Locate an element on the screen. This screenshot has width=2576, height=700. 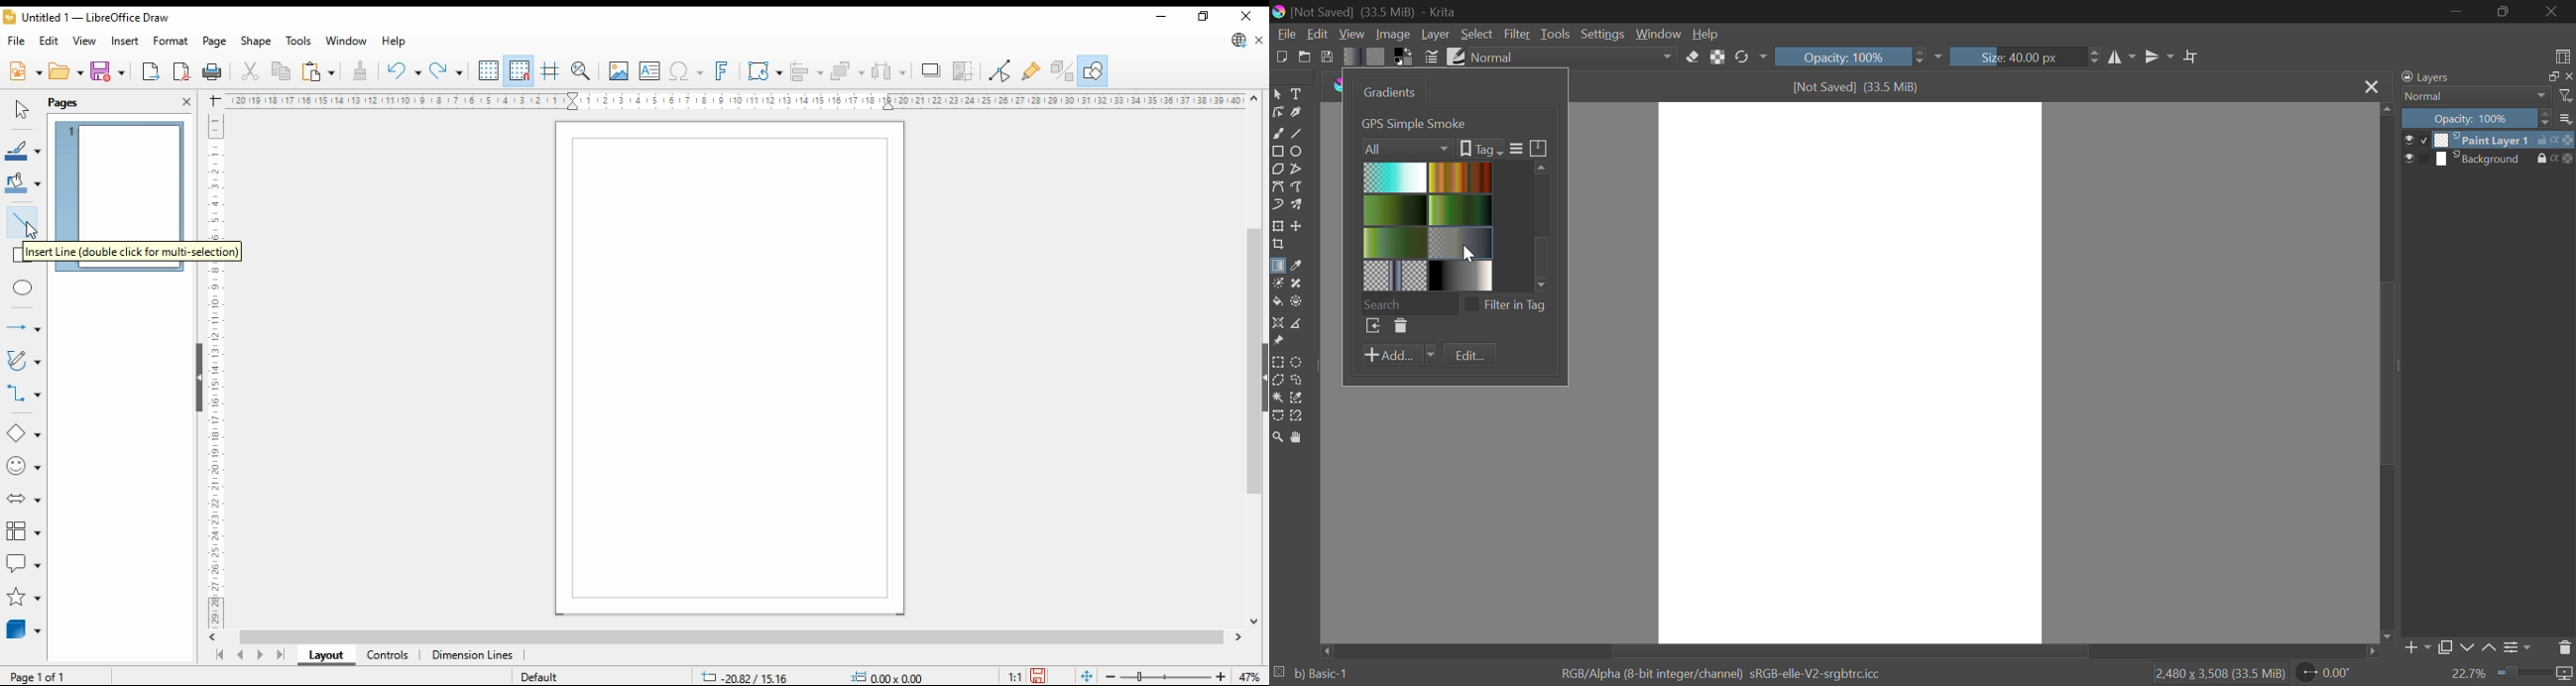
insert fontwork text is located at coordinates (722, 70).